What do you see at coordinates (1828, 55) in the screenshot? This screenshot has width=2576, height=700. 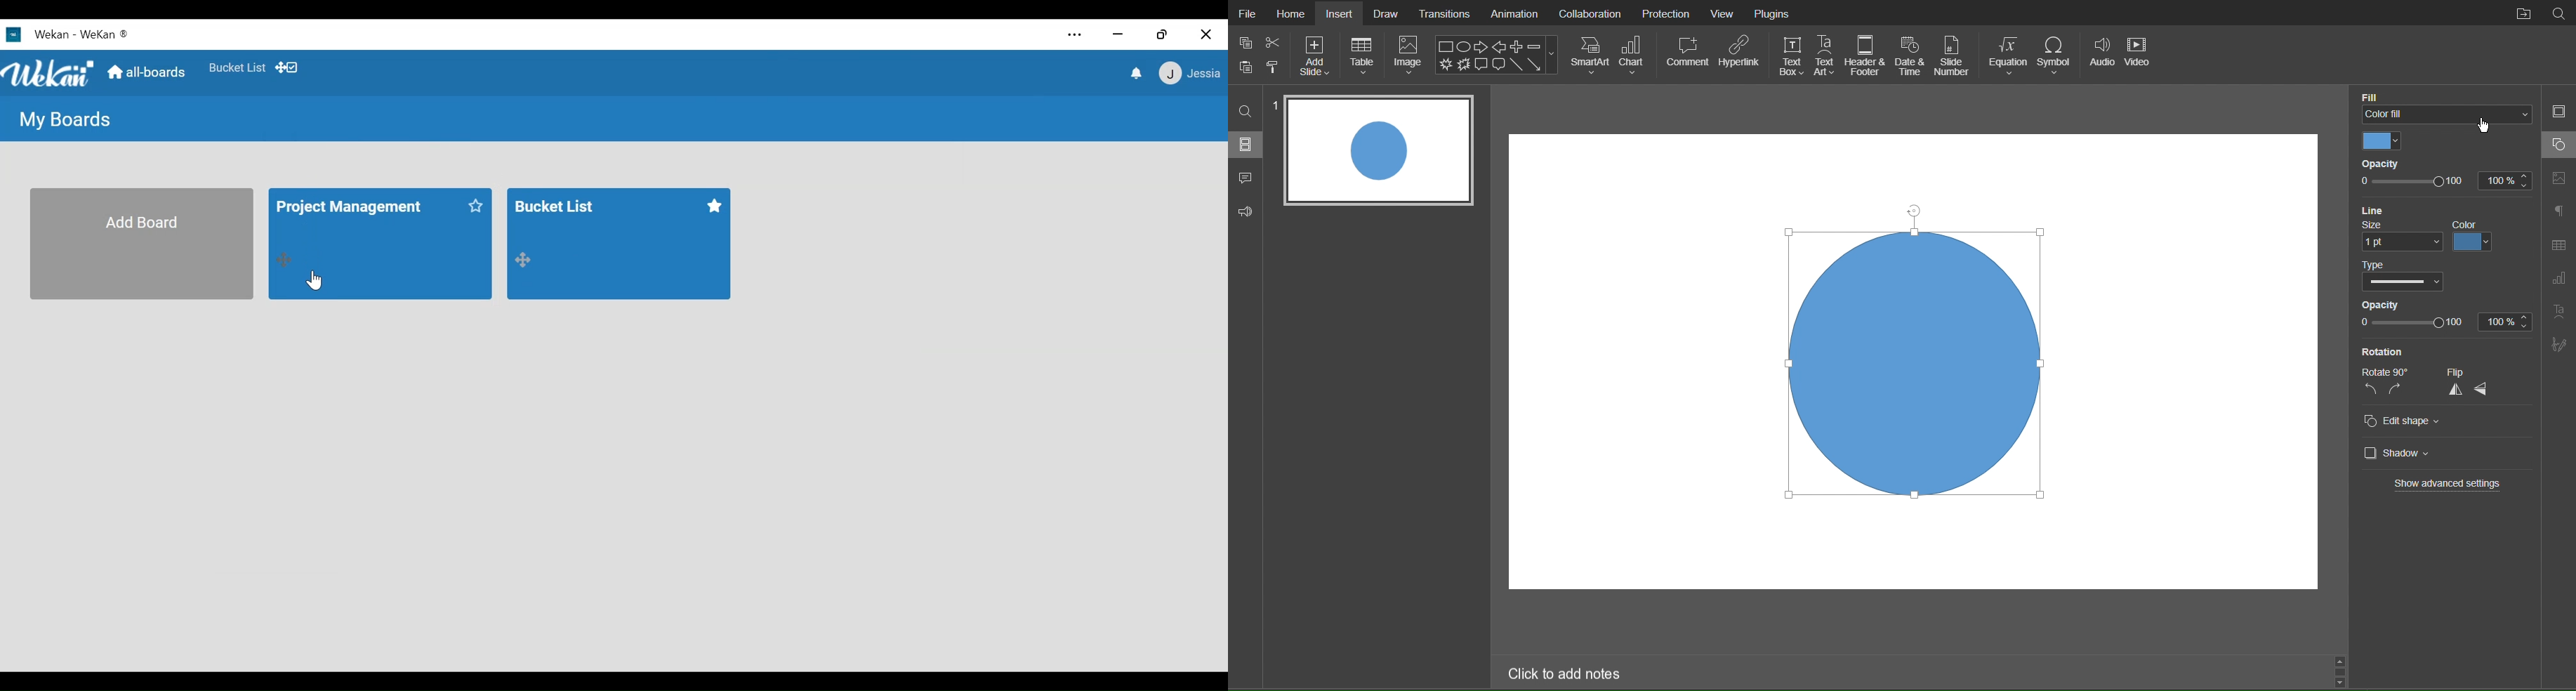 I see `Text Art` at bounding box center [1828, 55].